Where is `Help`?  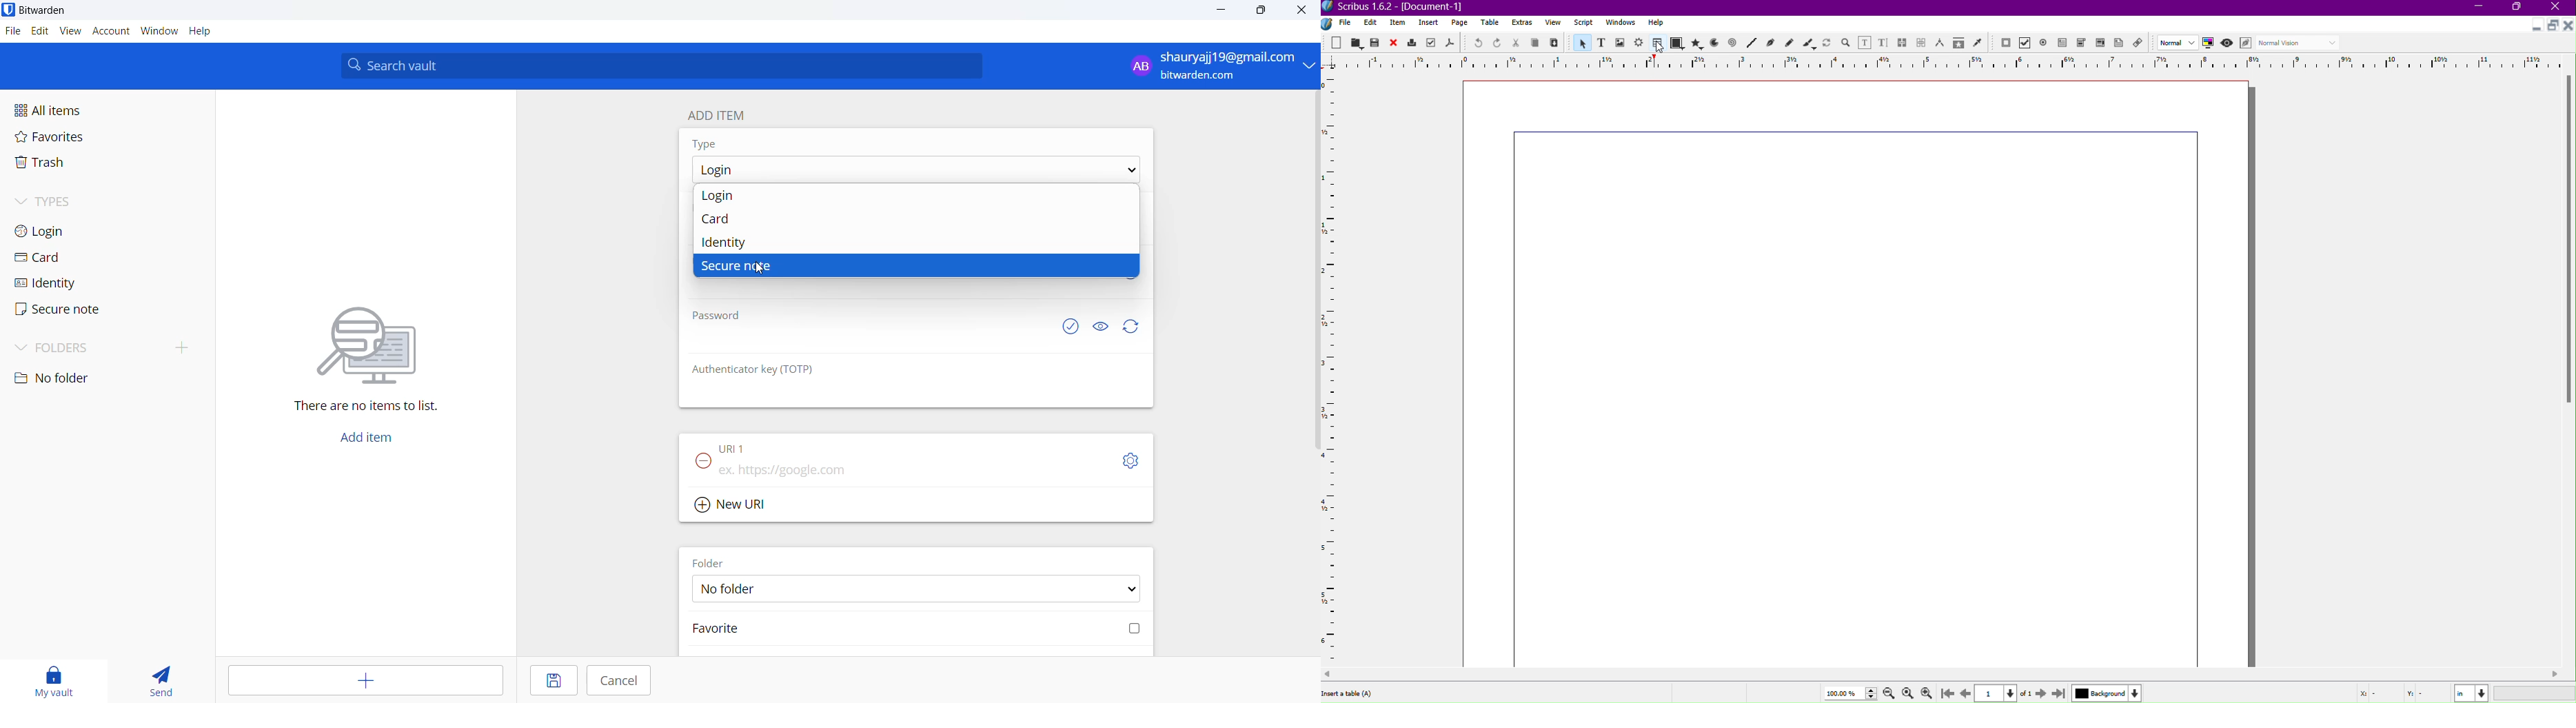 Help is located at coordinates (1656, 22).